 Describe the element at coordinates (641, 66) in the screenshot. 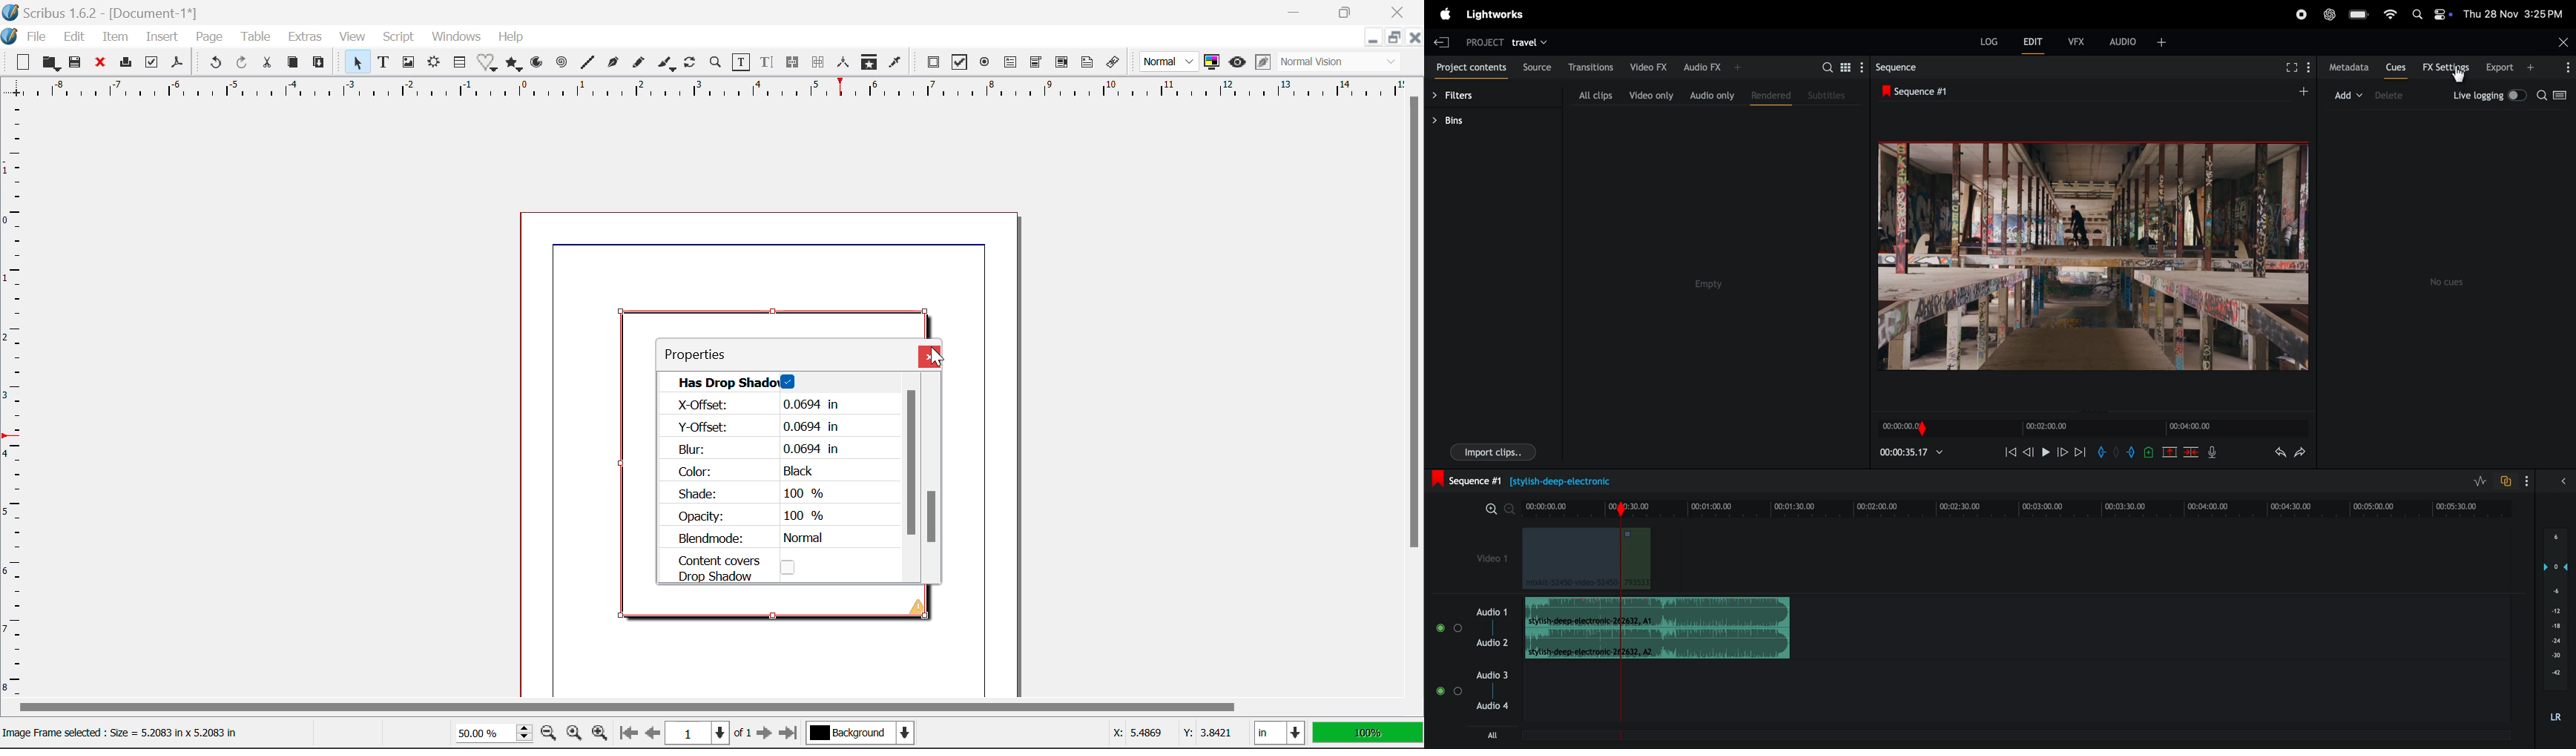

I see `Freehand Line` at that location.